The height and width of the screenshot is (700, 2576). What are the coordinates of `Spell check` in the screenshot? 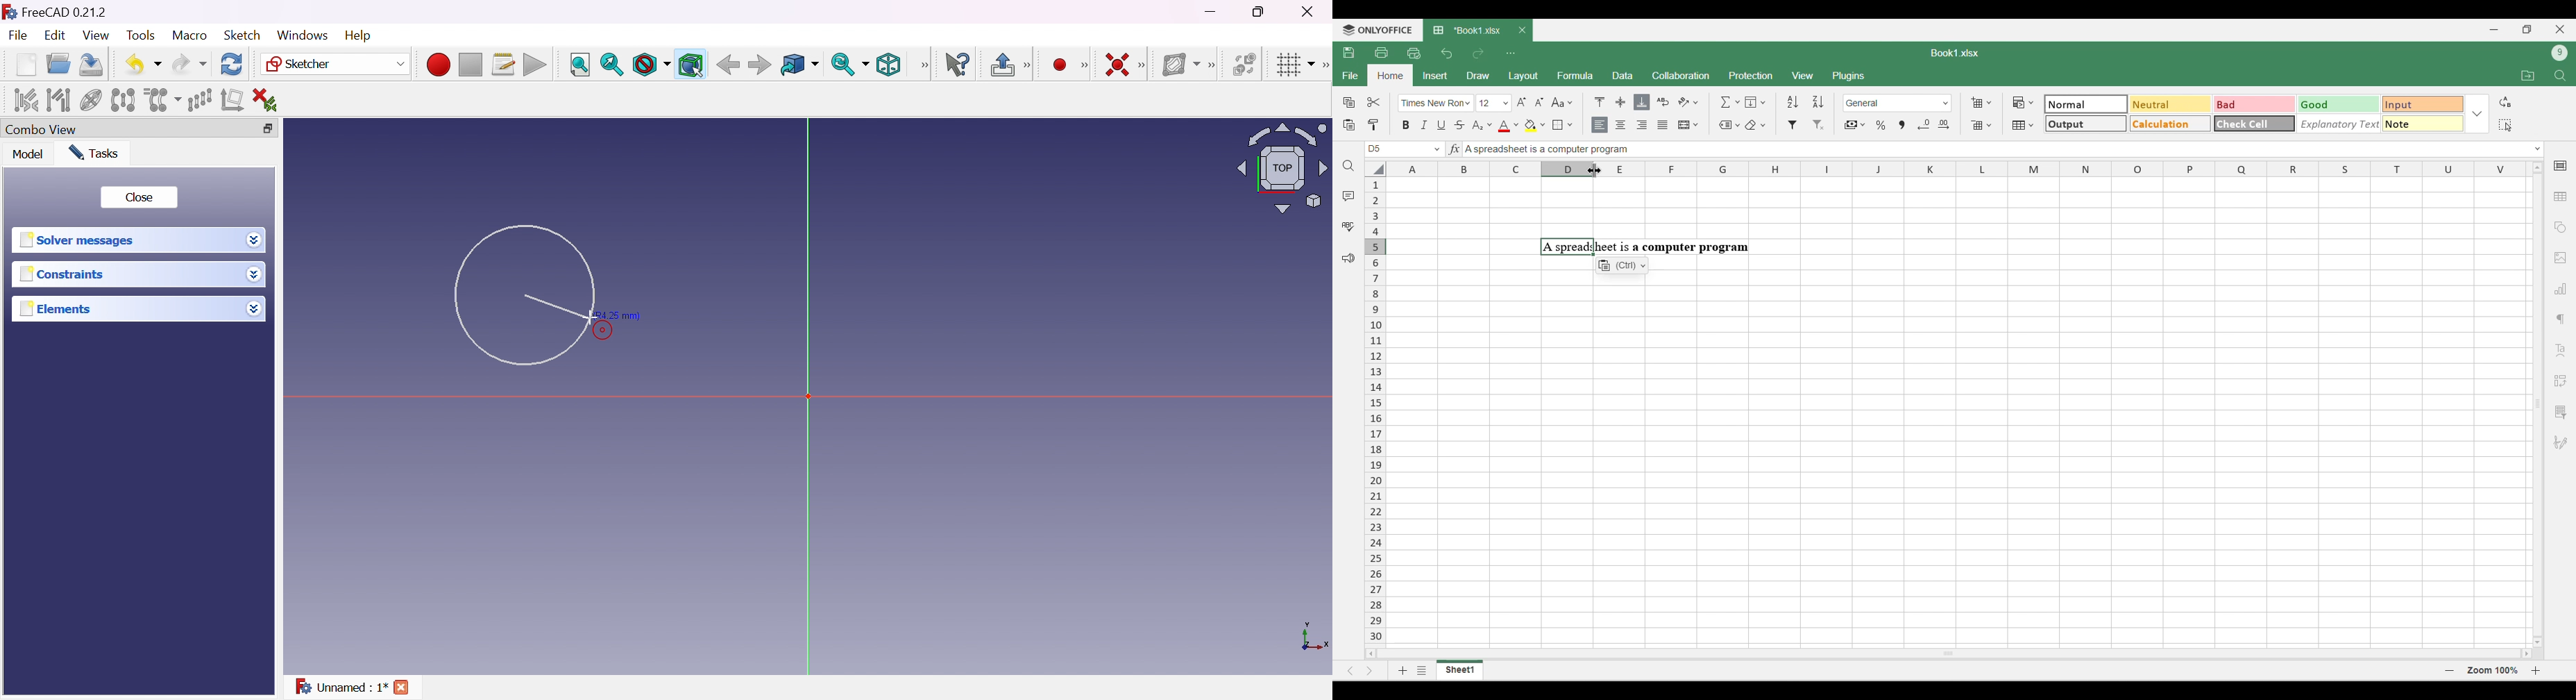 It's located at (1348, 226).